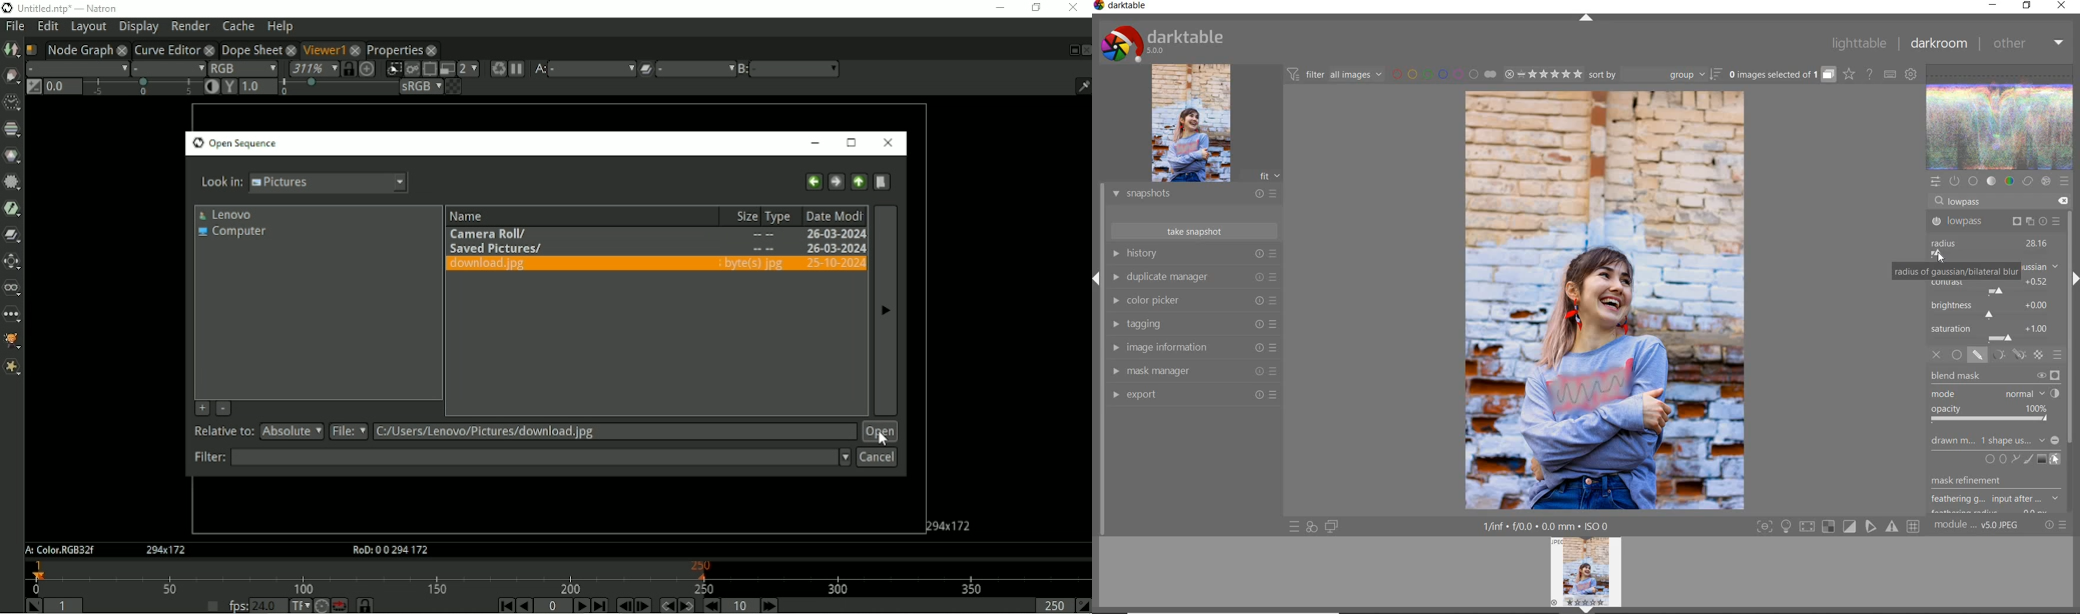 The height and width of the screenshot is (616, 2100). Describe the element at coordinates (1196, 278) in the screenshot. I see `duplicate manager` at that location.